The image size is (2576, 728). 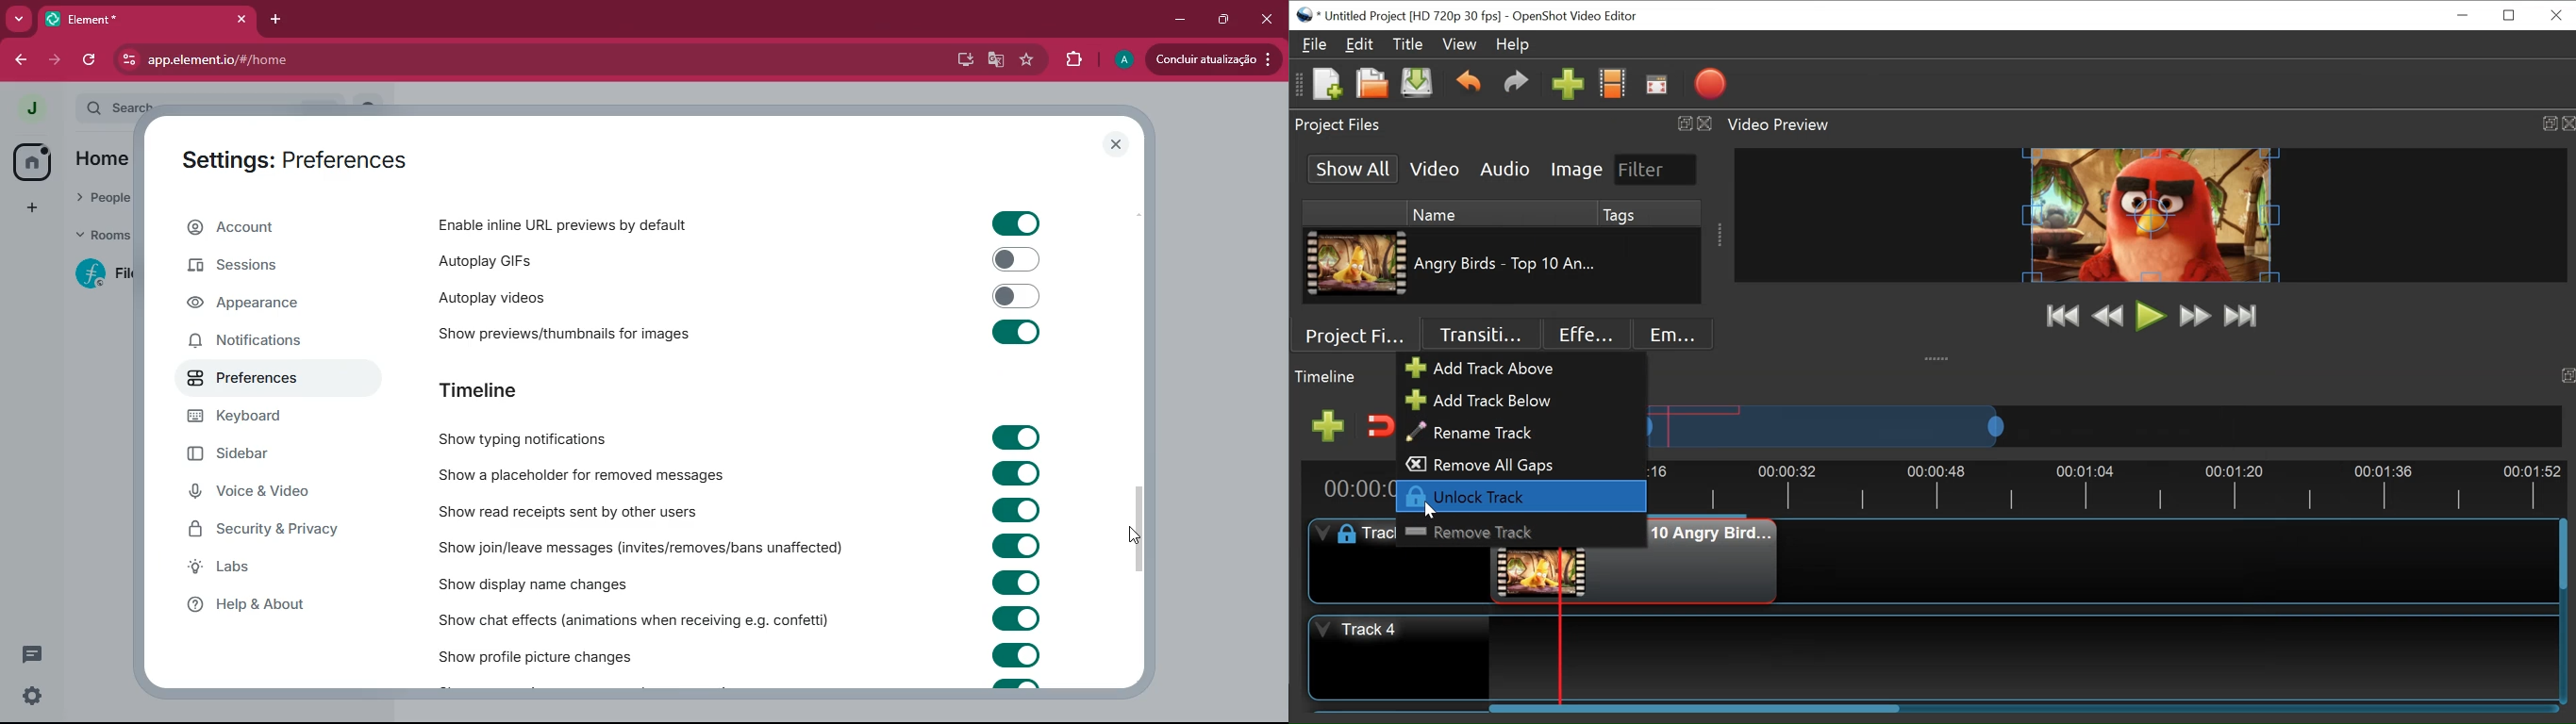 I want to click on Edit, so click(x=1360, y=44).